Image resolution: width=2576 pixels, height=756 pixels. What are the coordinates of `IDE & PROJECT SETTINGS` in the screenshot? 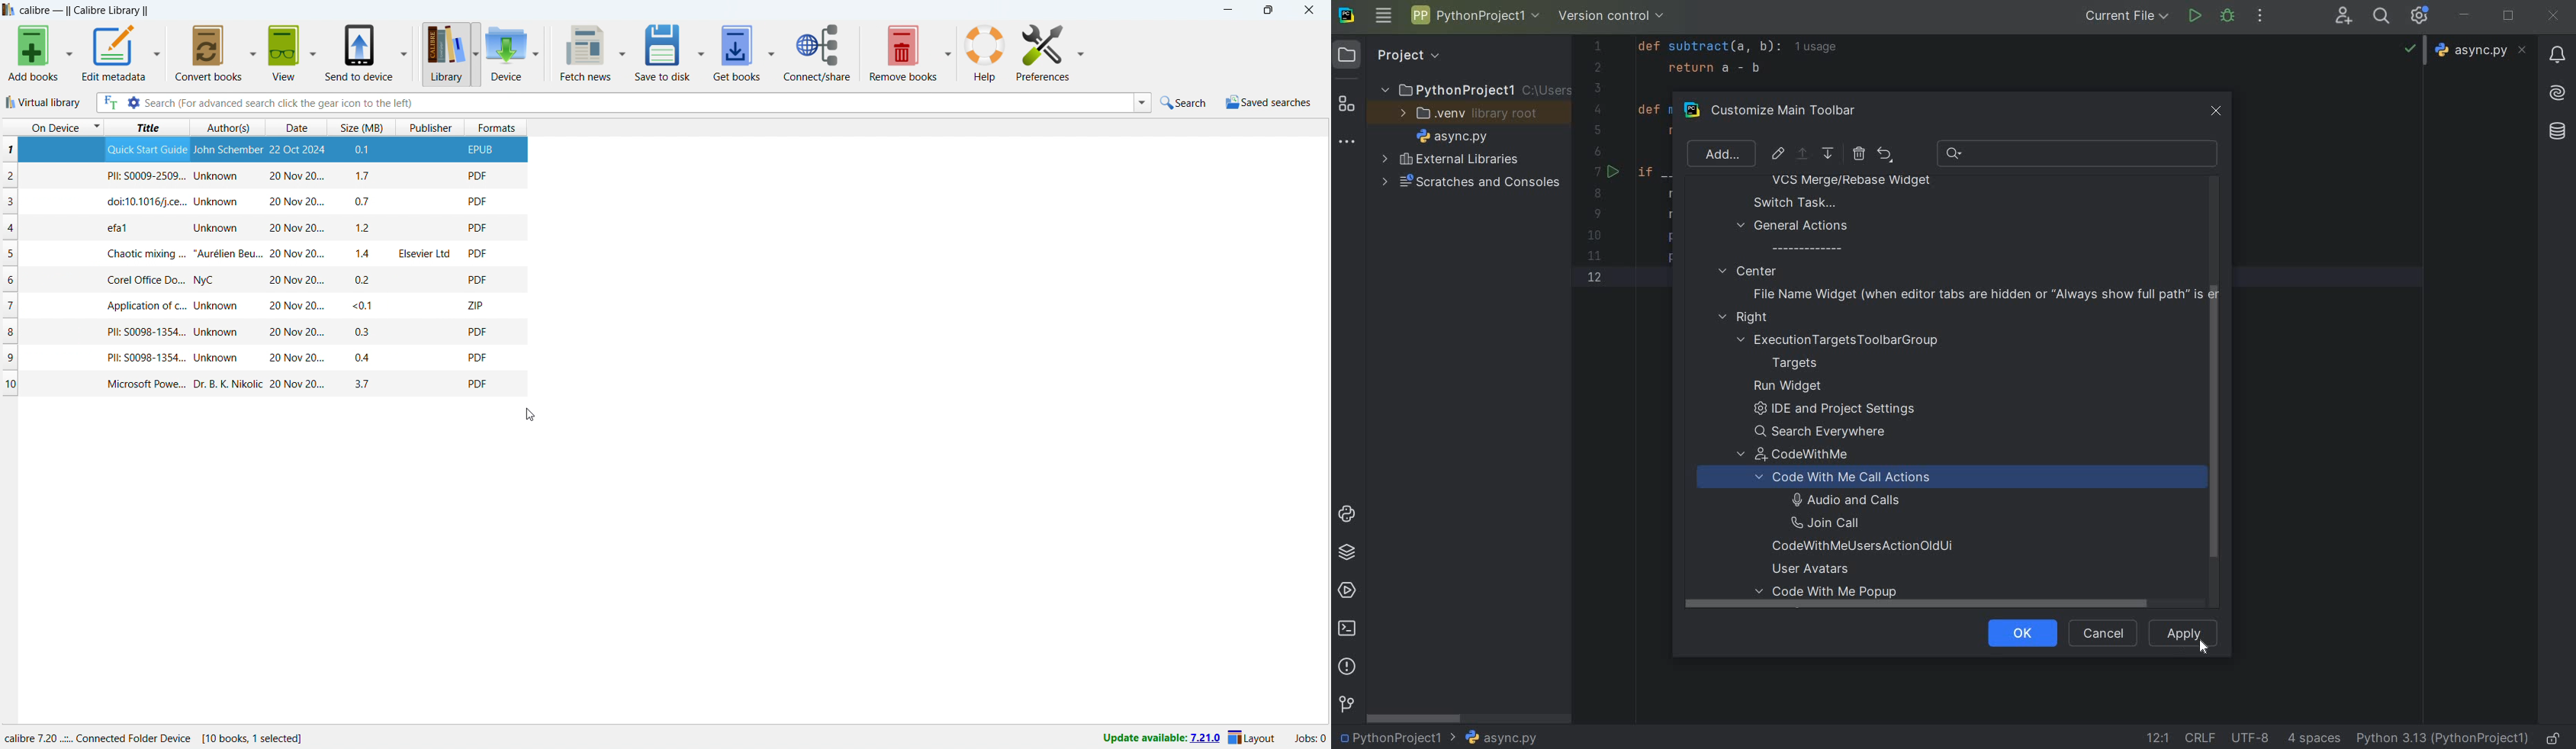 It's located at (2423, 17).